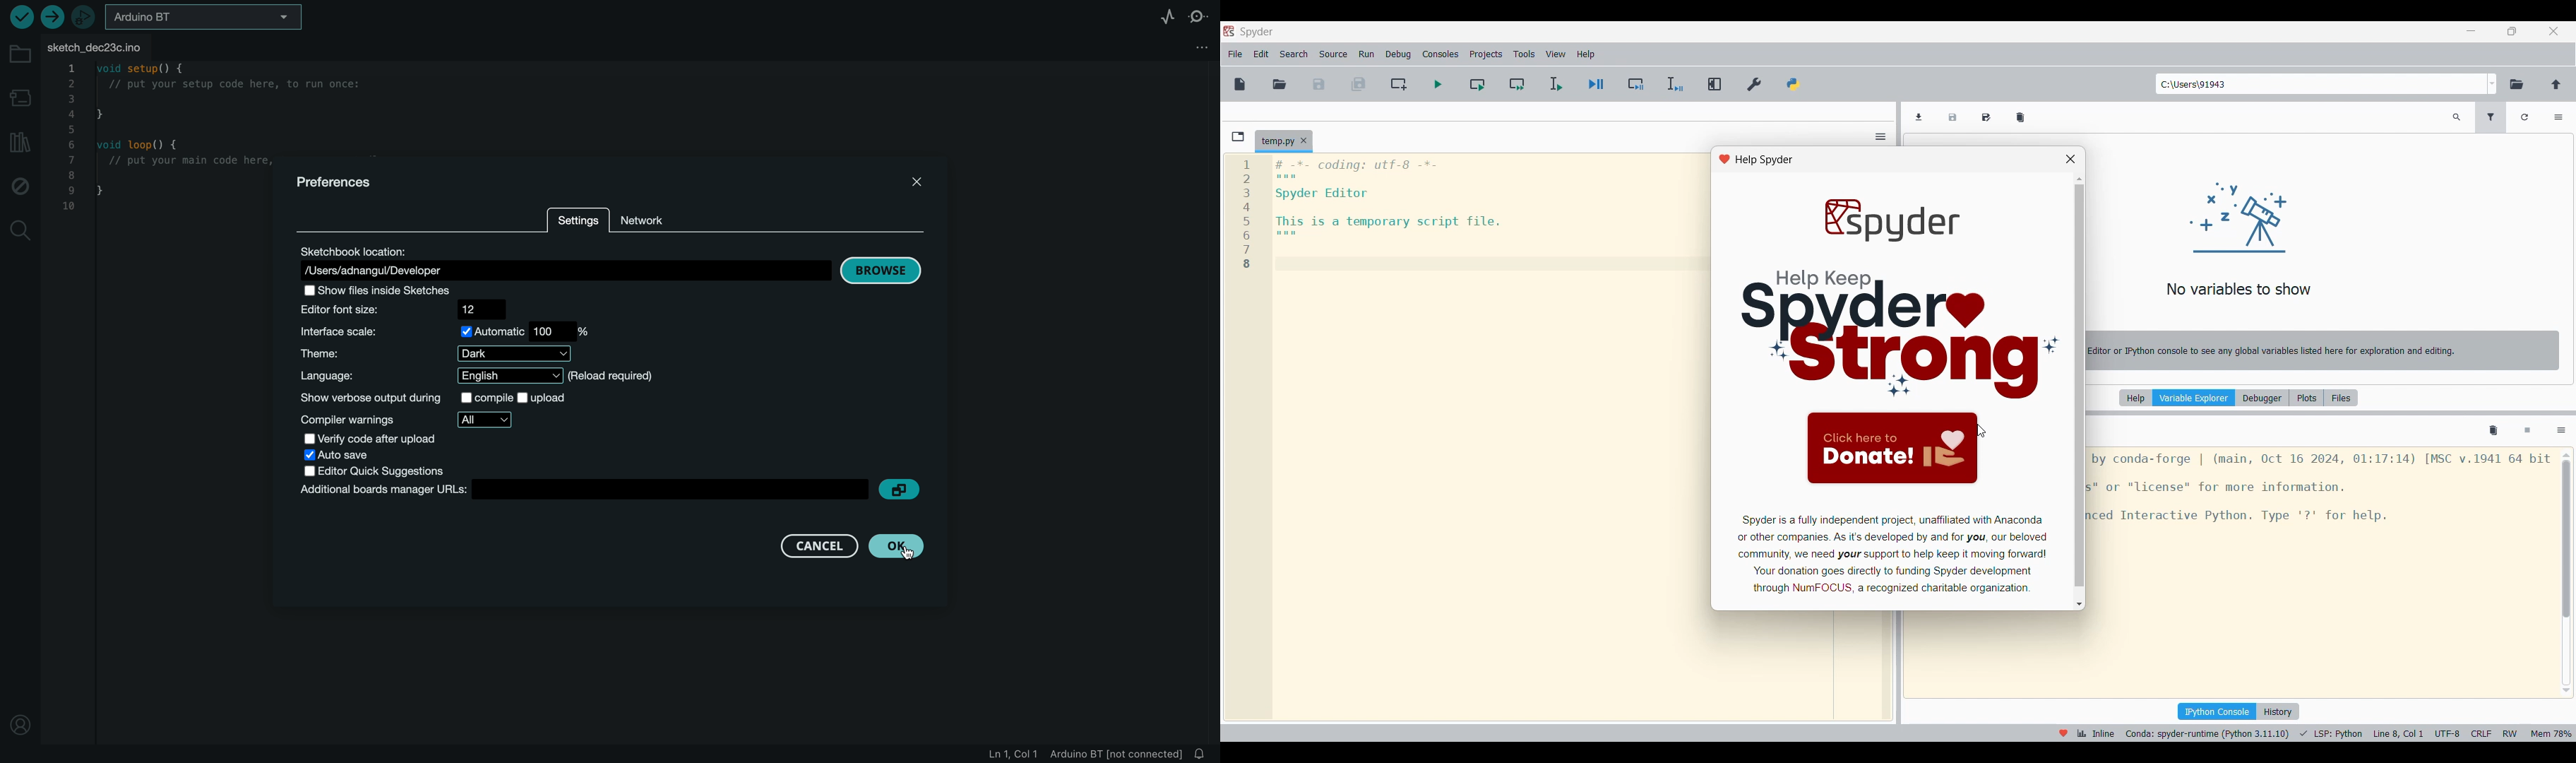  I want to click on IPython console, so click(2214, 711).